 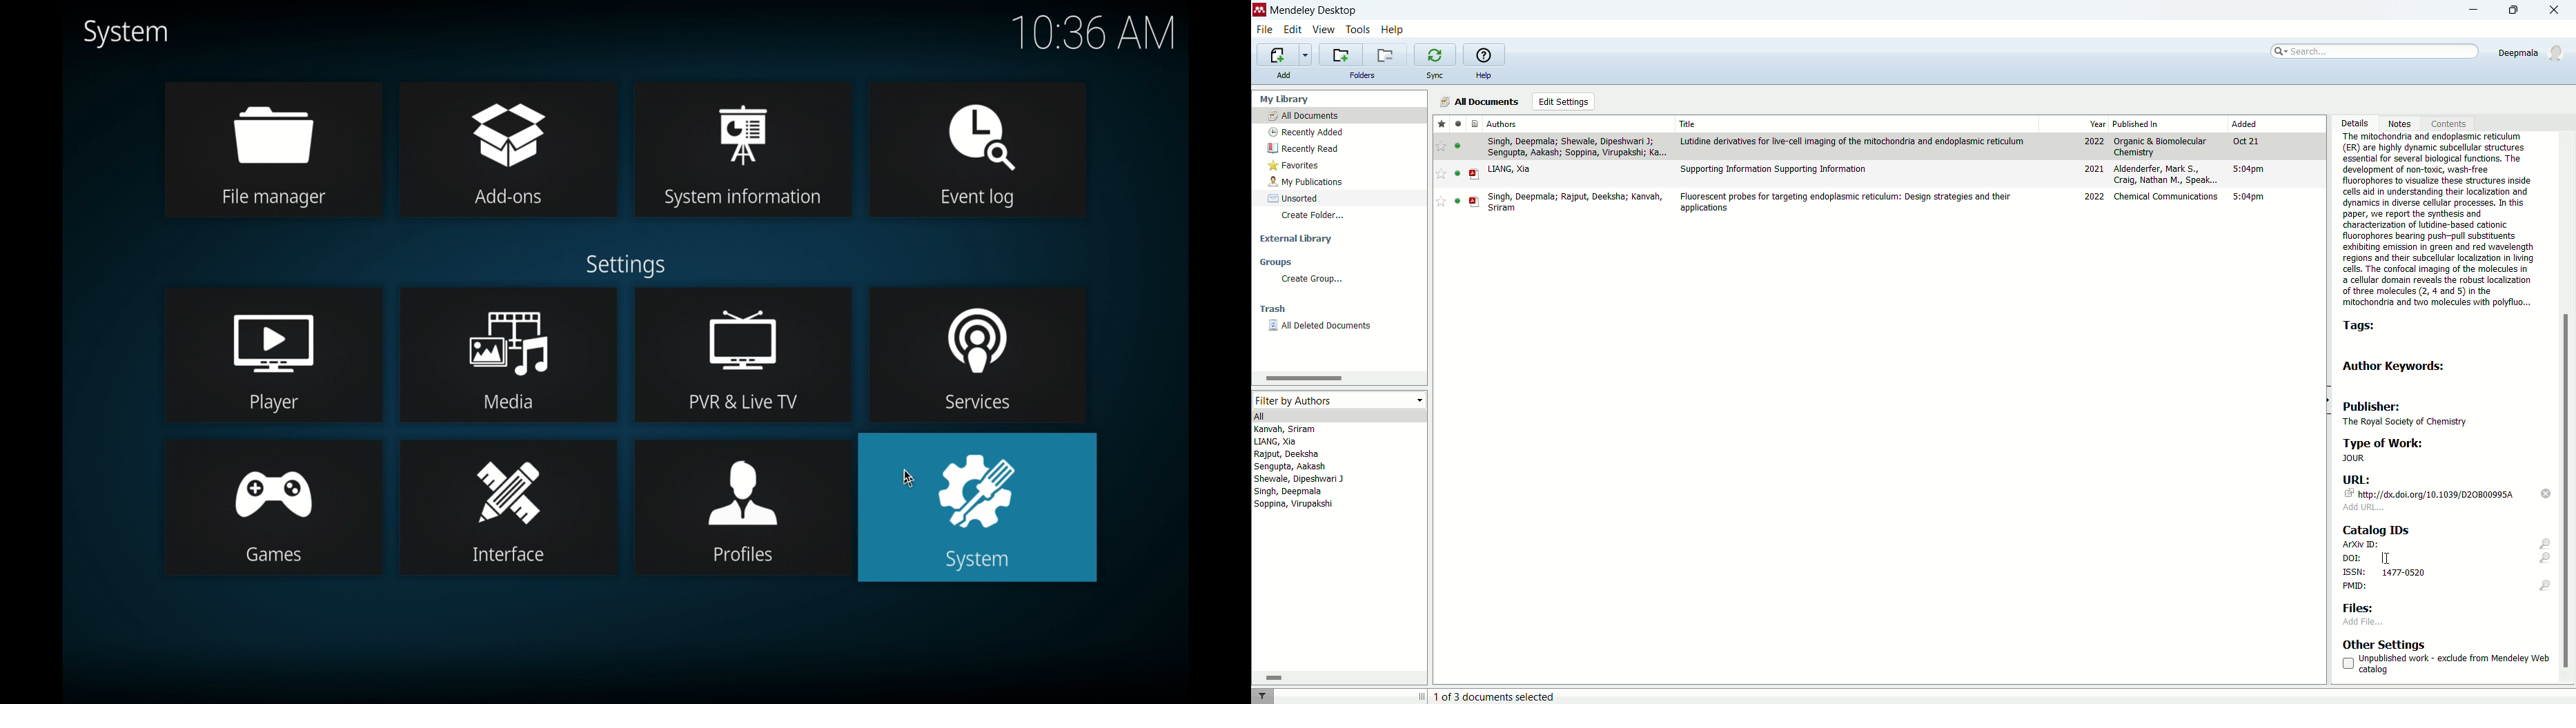 I want to click on Abstract:The mitochondria and endoplasmic reticulum(ER) are highly dynamic subcellular structures essential for several biological functions. The development of non-toxic, wash-free fluorophores to visualize these structures inside cells aid in understanding their localization and dynamics in diverse cellular processes. In this paper, we report the synthesis and characterization of lutidine-based cationic fluorophores bearing push-pull substituents exhibiting emission in green and red wavelength regions and their subcellular localization in living cells. The confocal imaging of the molecules in a cellular domain reveals the robust localization of three molecules (2, 4 and 5) in the mitochondria and two molecules with polyfluo, so click(x=2437, y=221).